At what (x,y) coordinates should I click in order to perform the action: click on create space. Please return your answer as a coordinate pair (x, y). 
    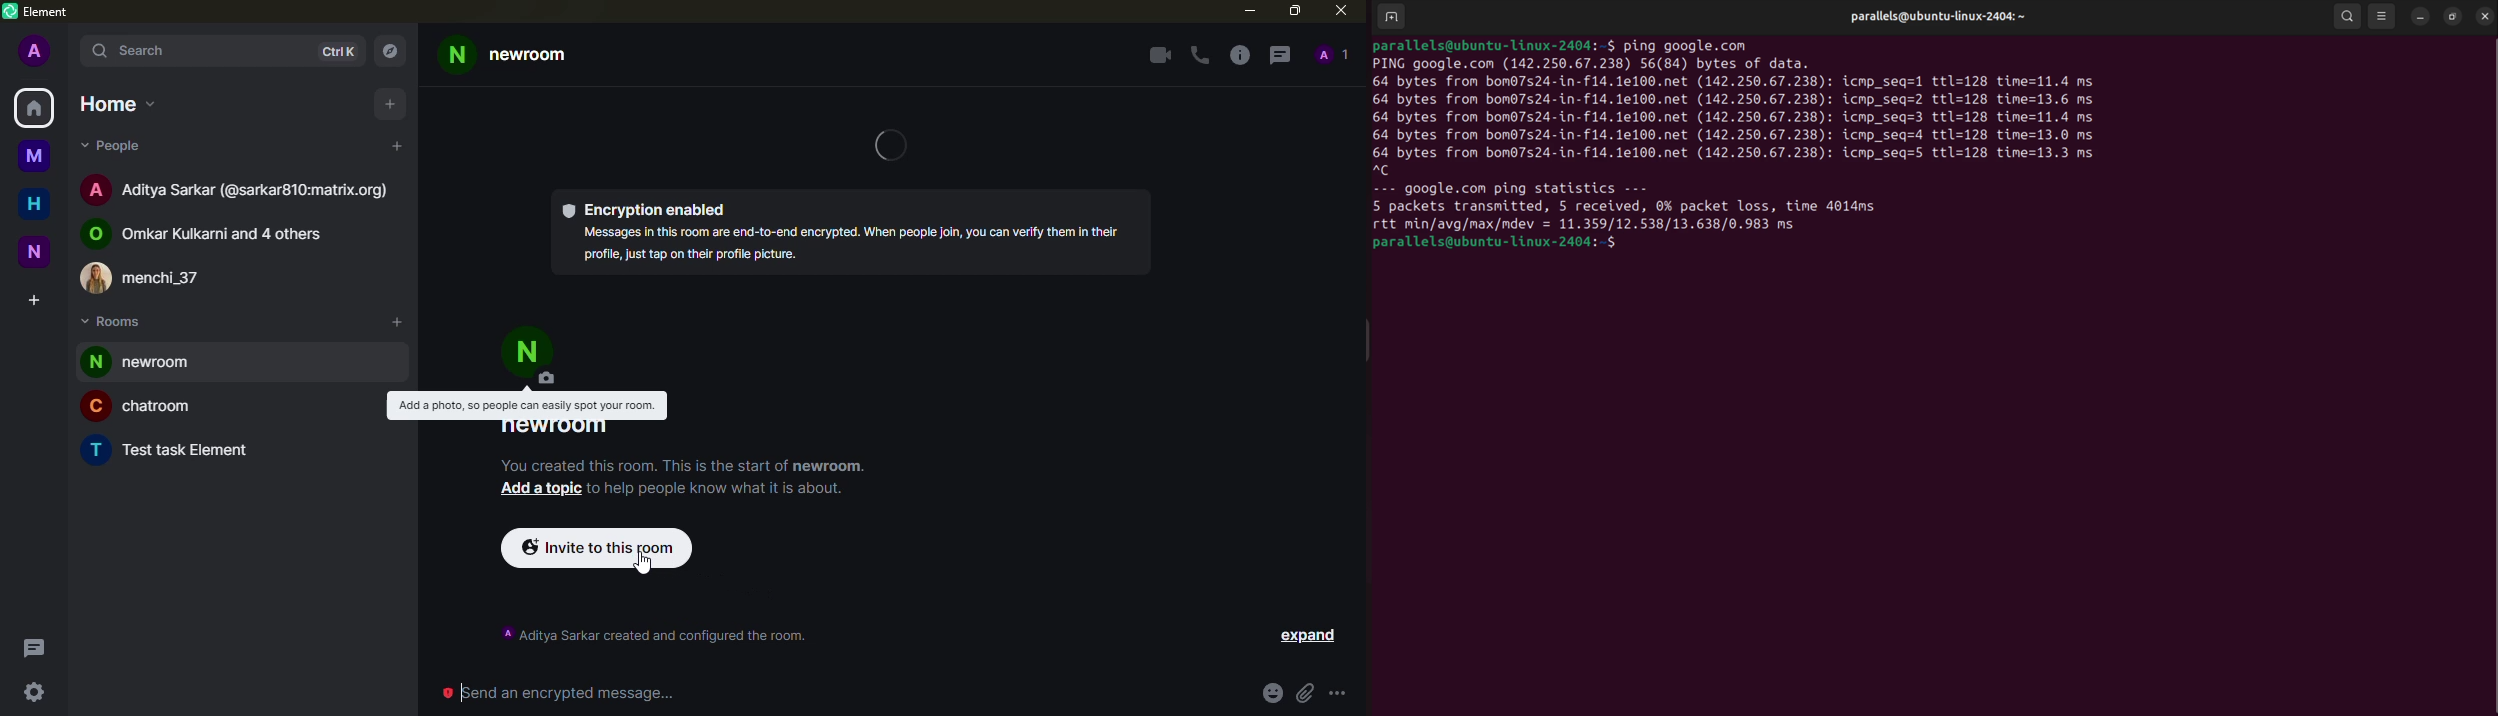
    Looking at the image, I should click on (37, 300).